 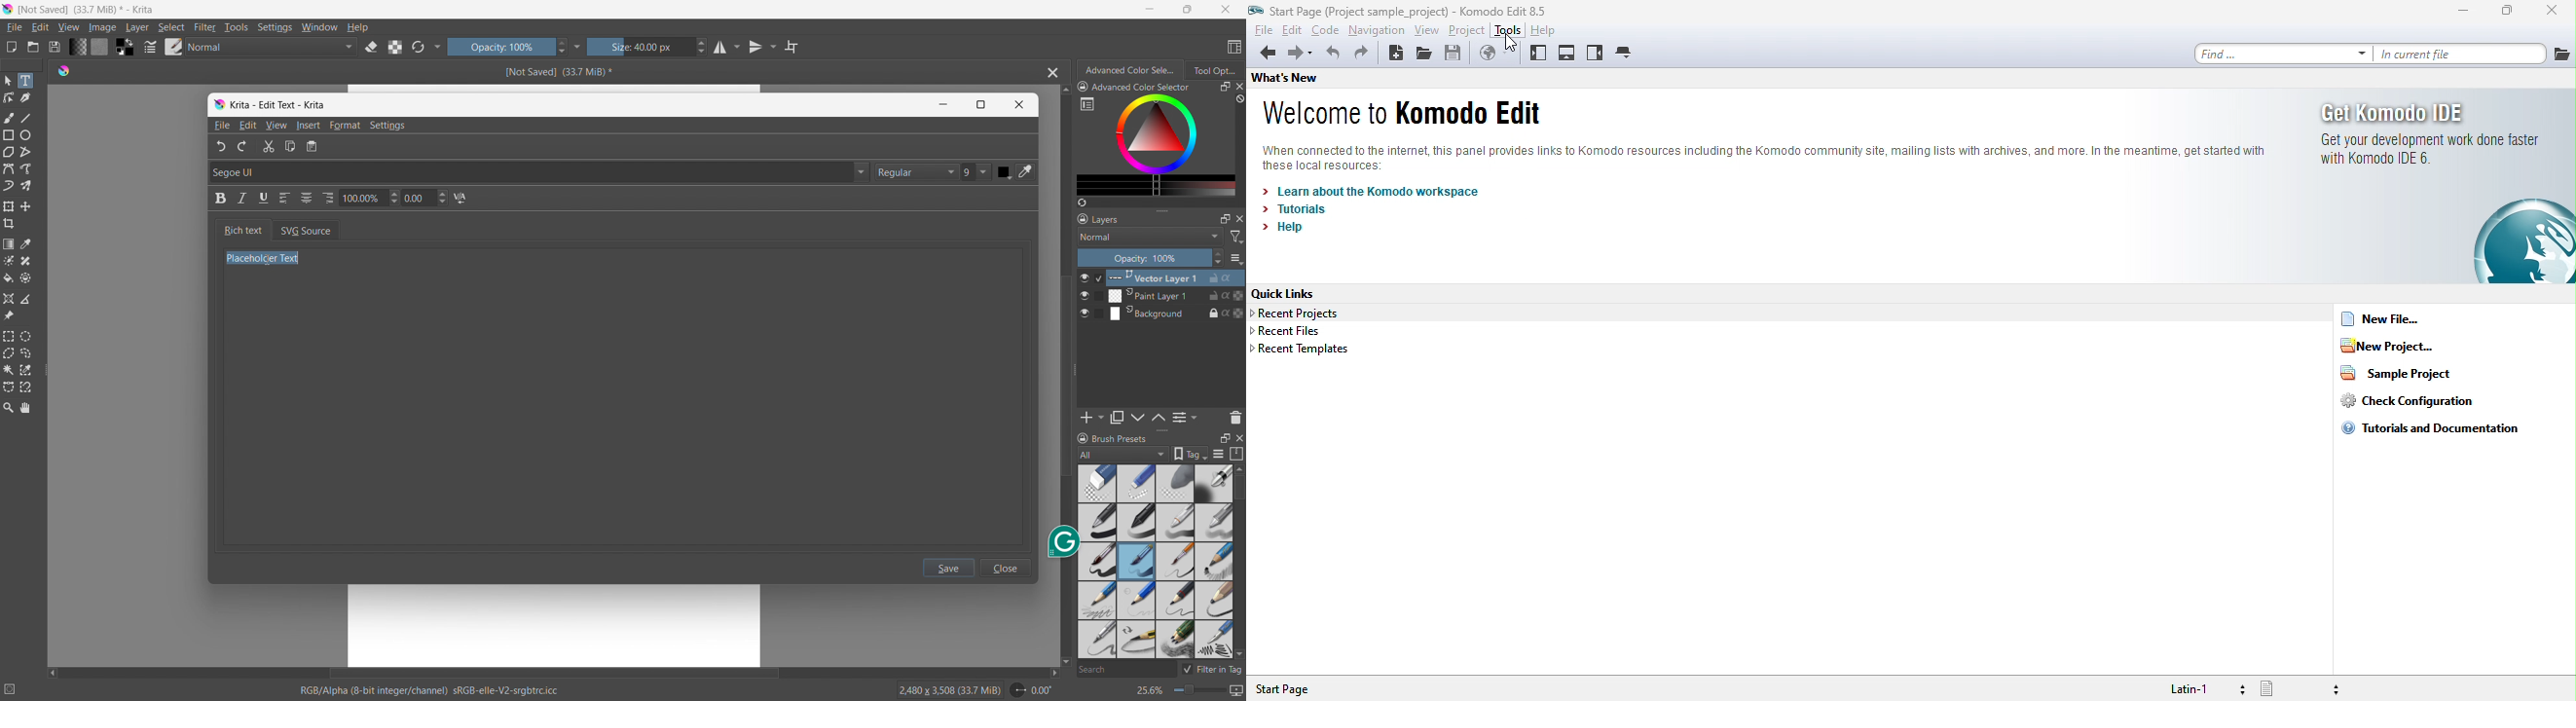 I want to click on pencil, so click(x=1213, y=639).